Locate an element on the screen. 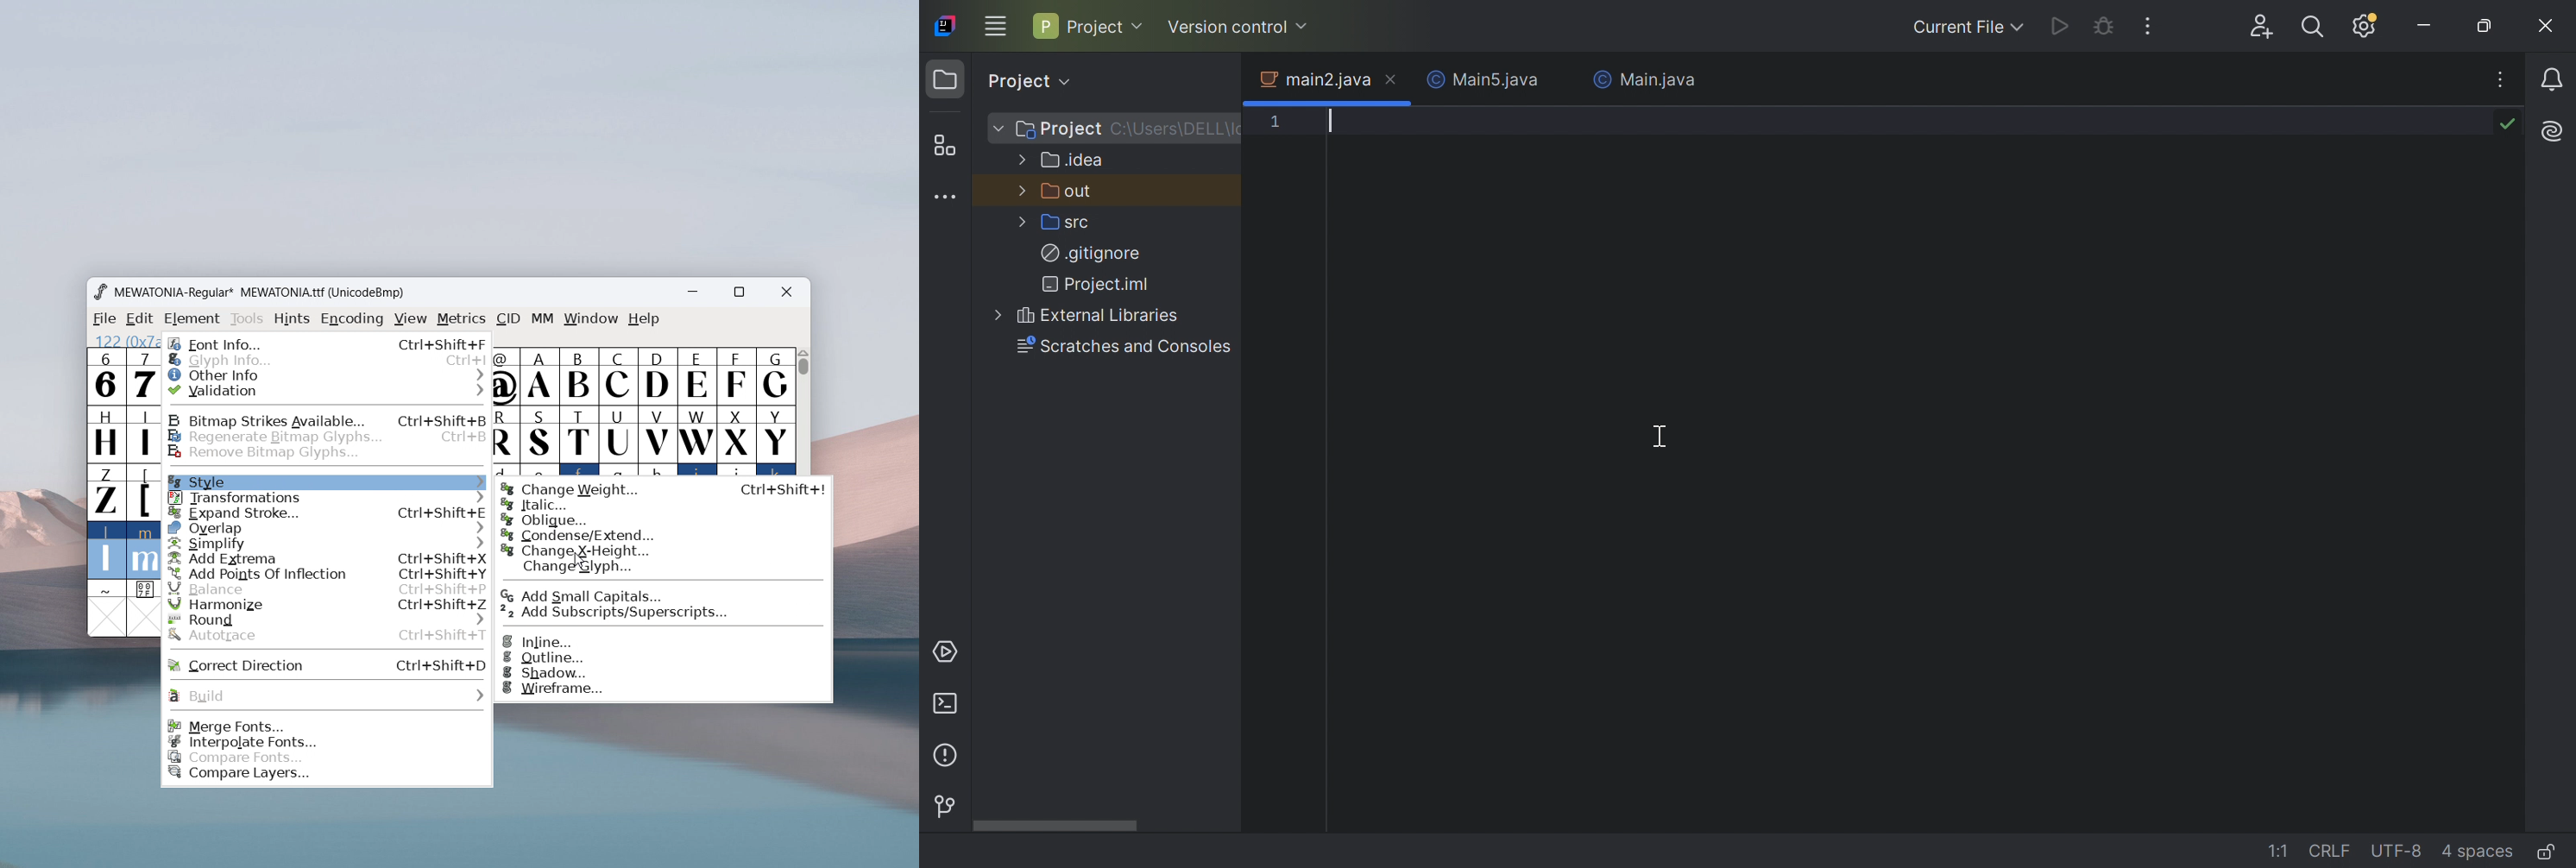 This screenshot has width=2576, height=868. correct direction is located at coordinates (328, 664).